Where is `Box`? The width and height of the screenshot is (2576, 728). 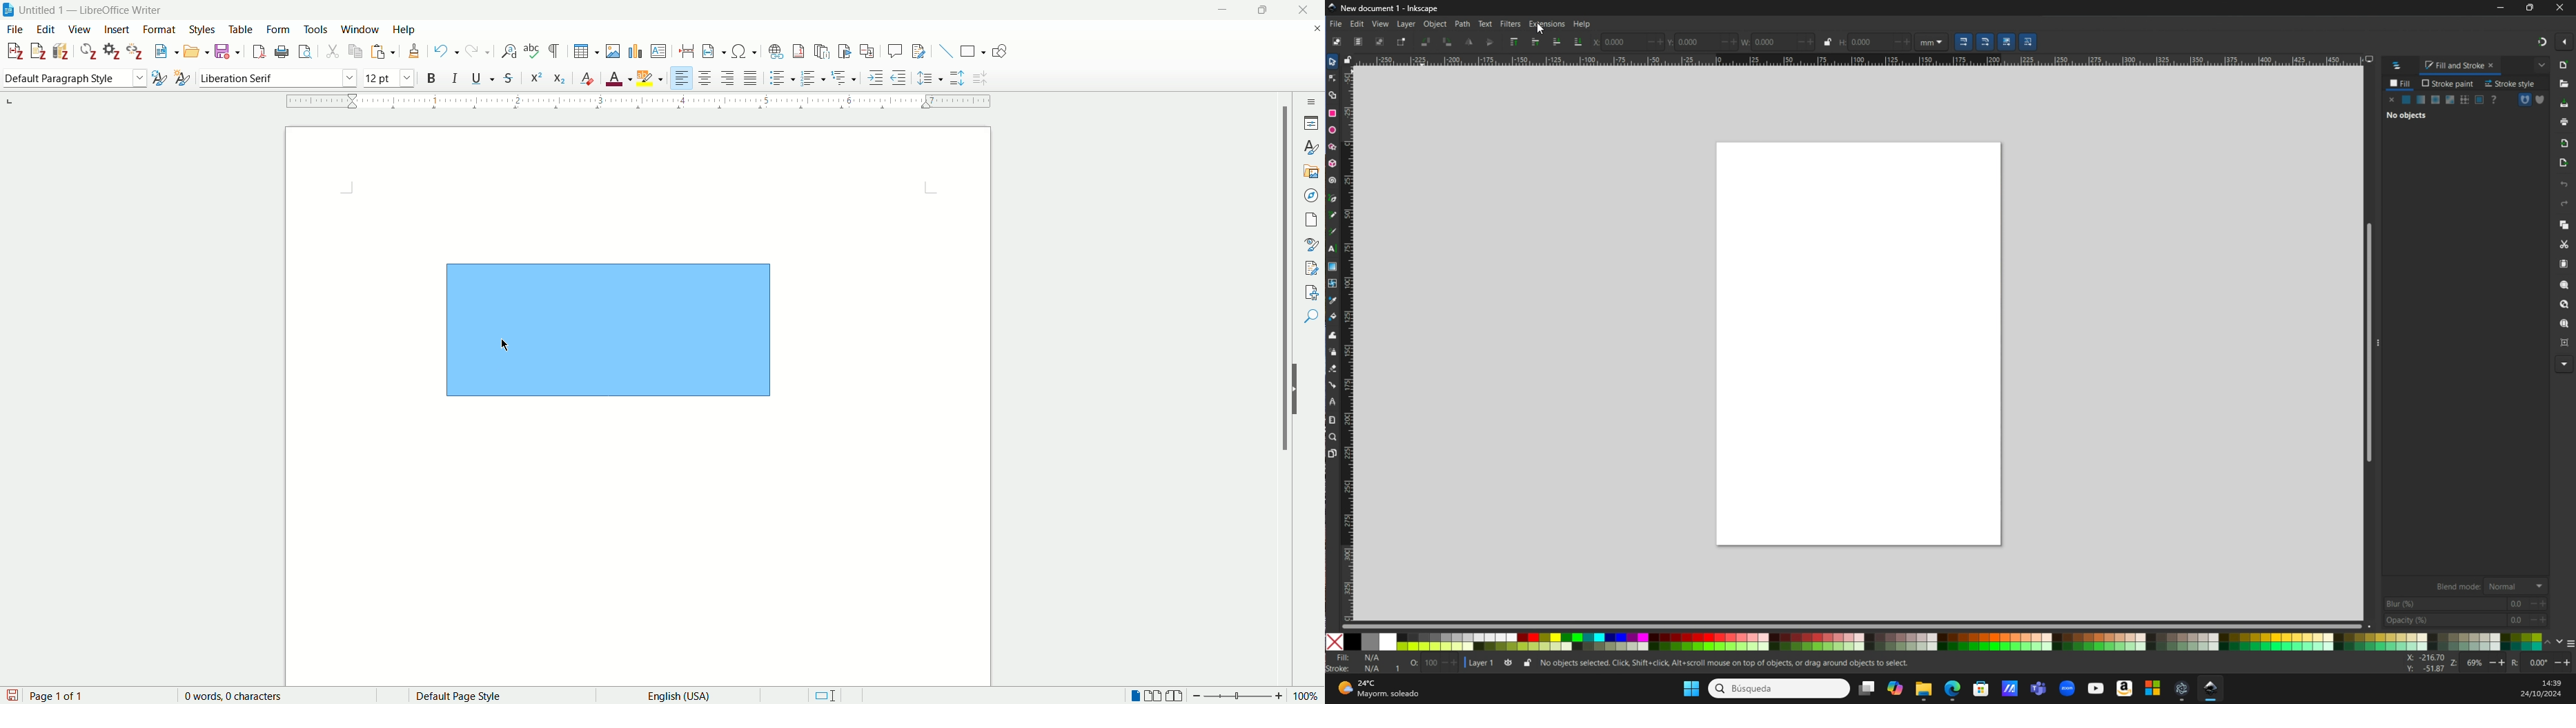
Box is located at coordinates (2533, 8).